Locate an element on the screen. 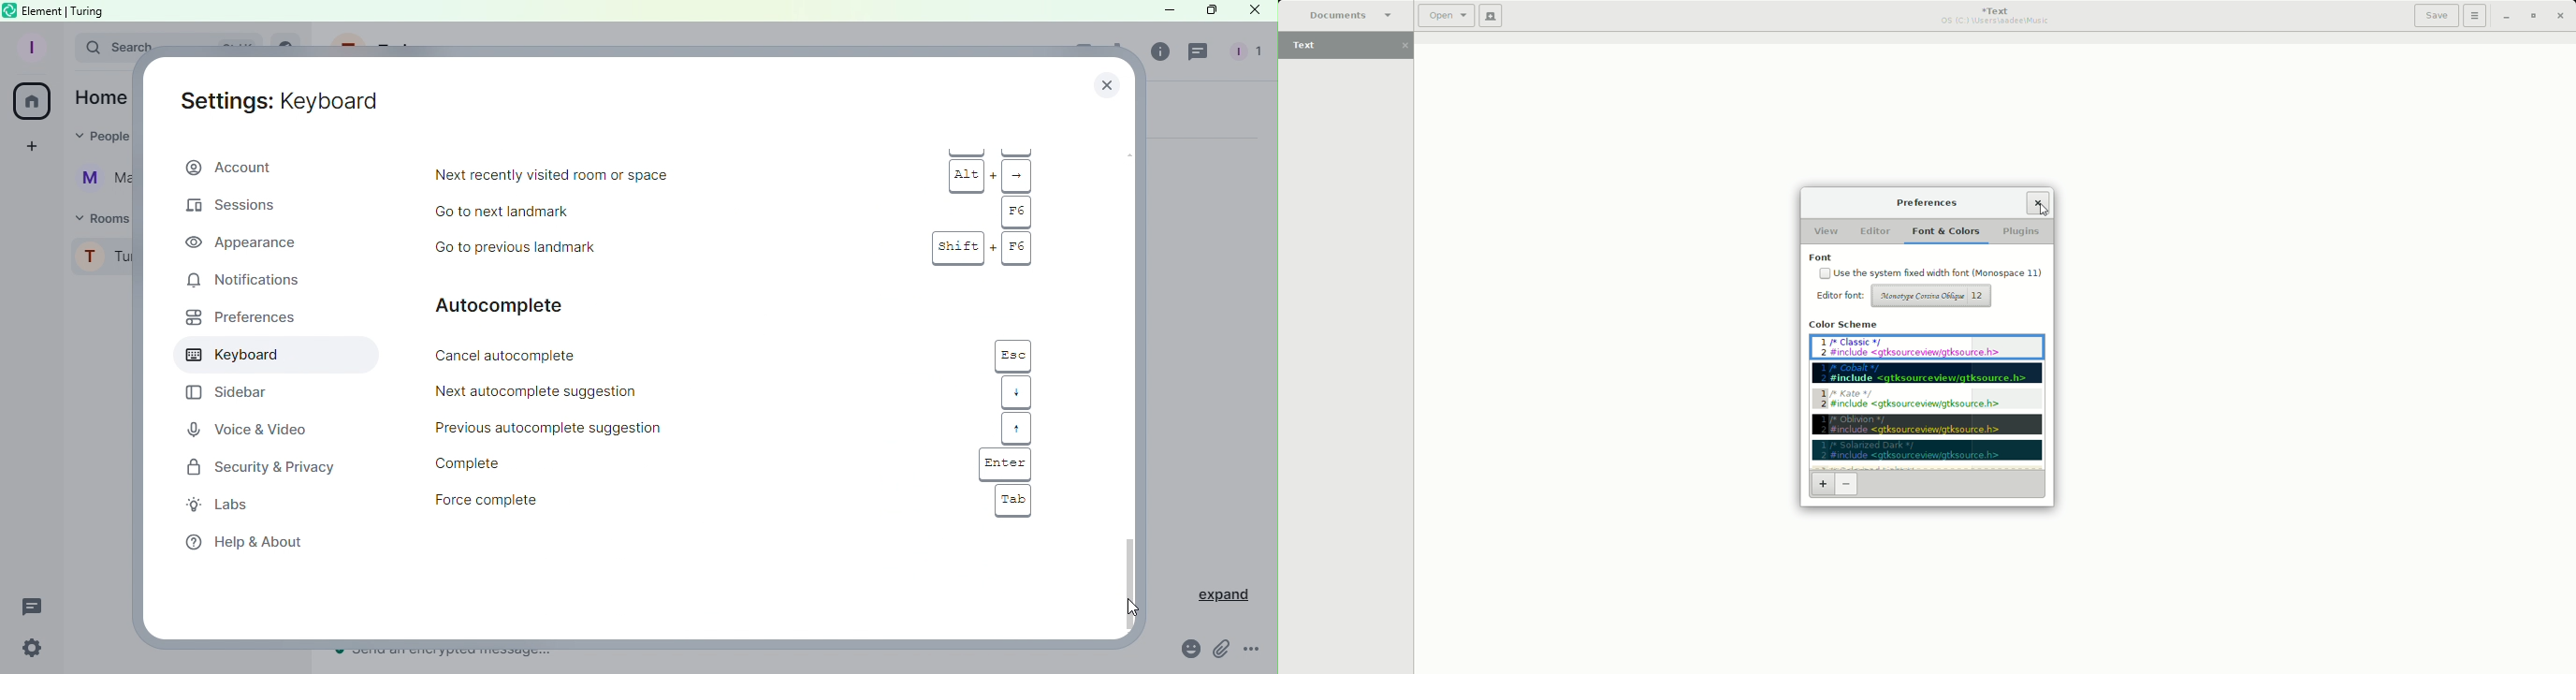 This screenshot has width=2576, height=700. Monotype corsiva oblique is located at coordinates (1934, 295).